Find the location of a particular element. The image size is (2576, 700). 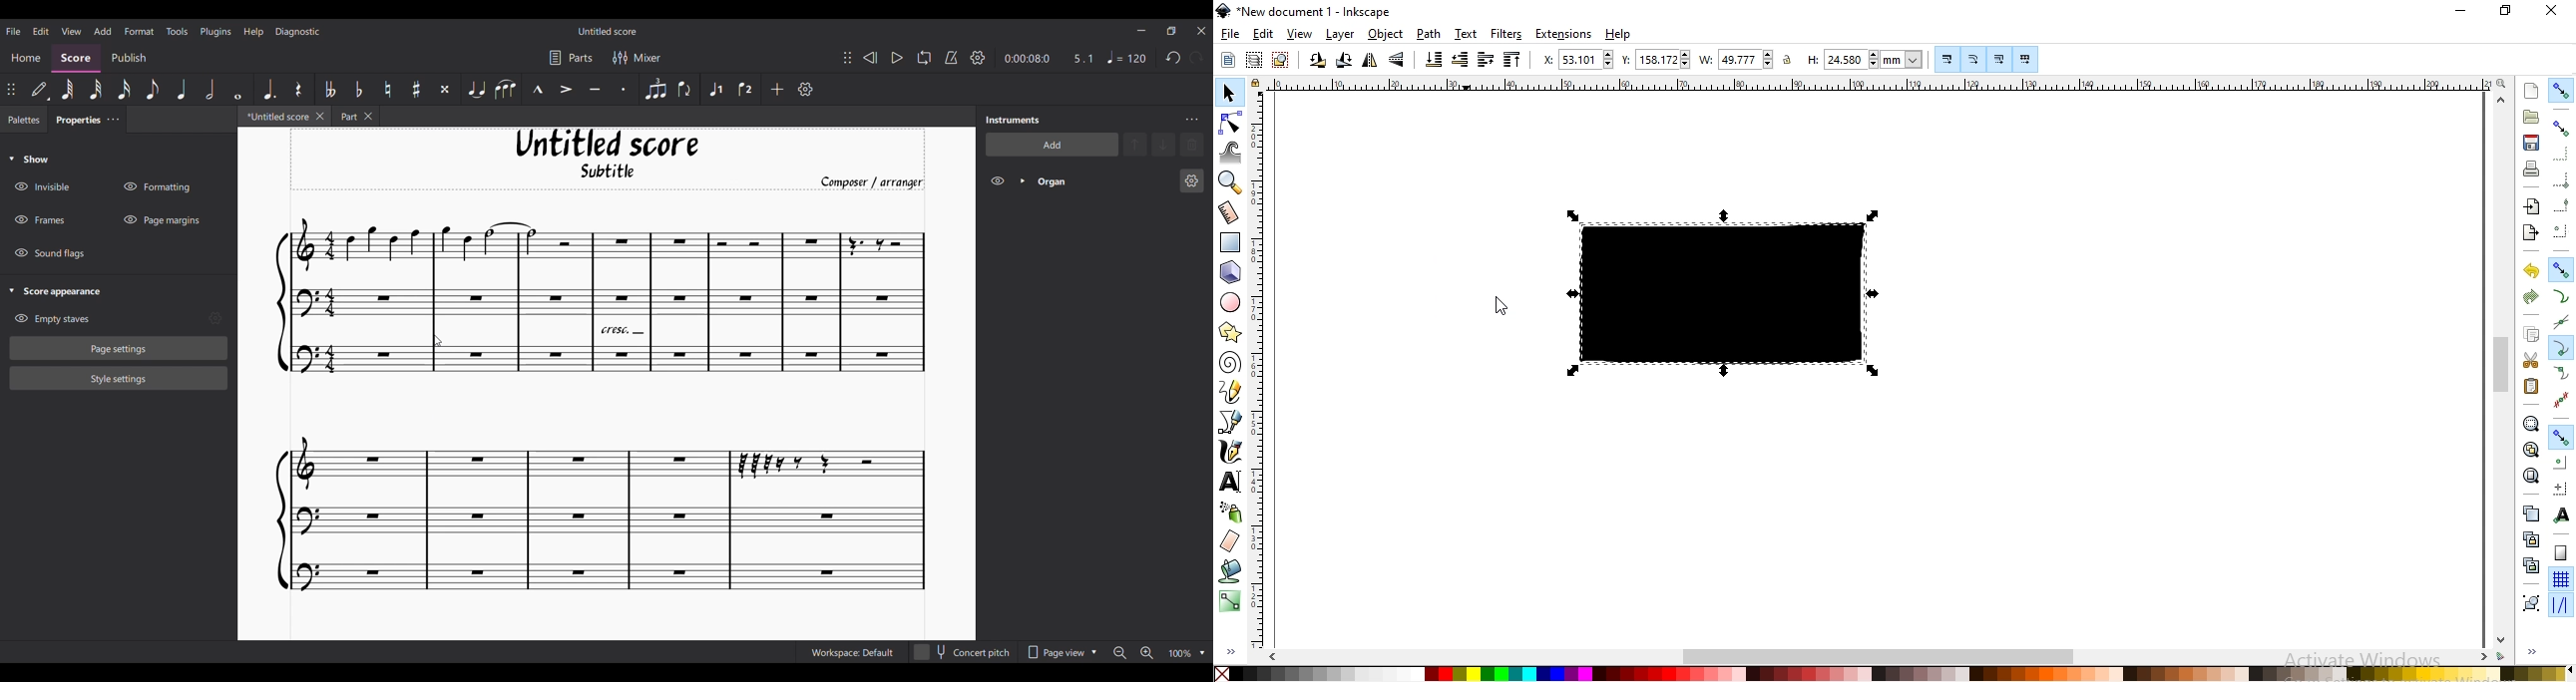

Current workspace setting is located at coordinates (852, 652).